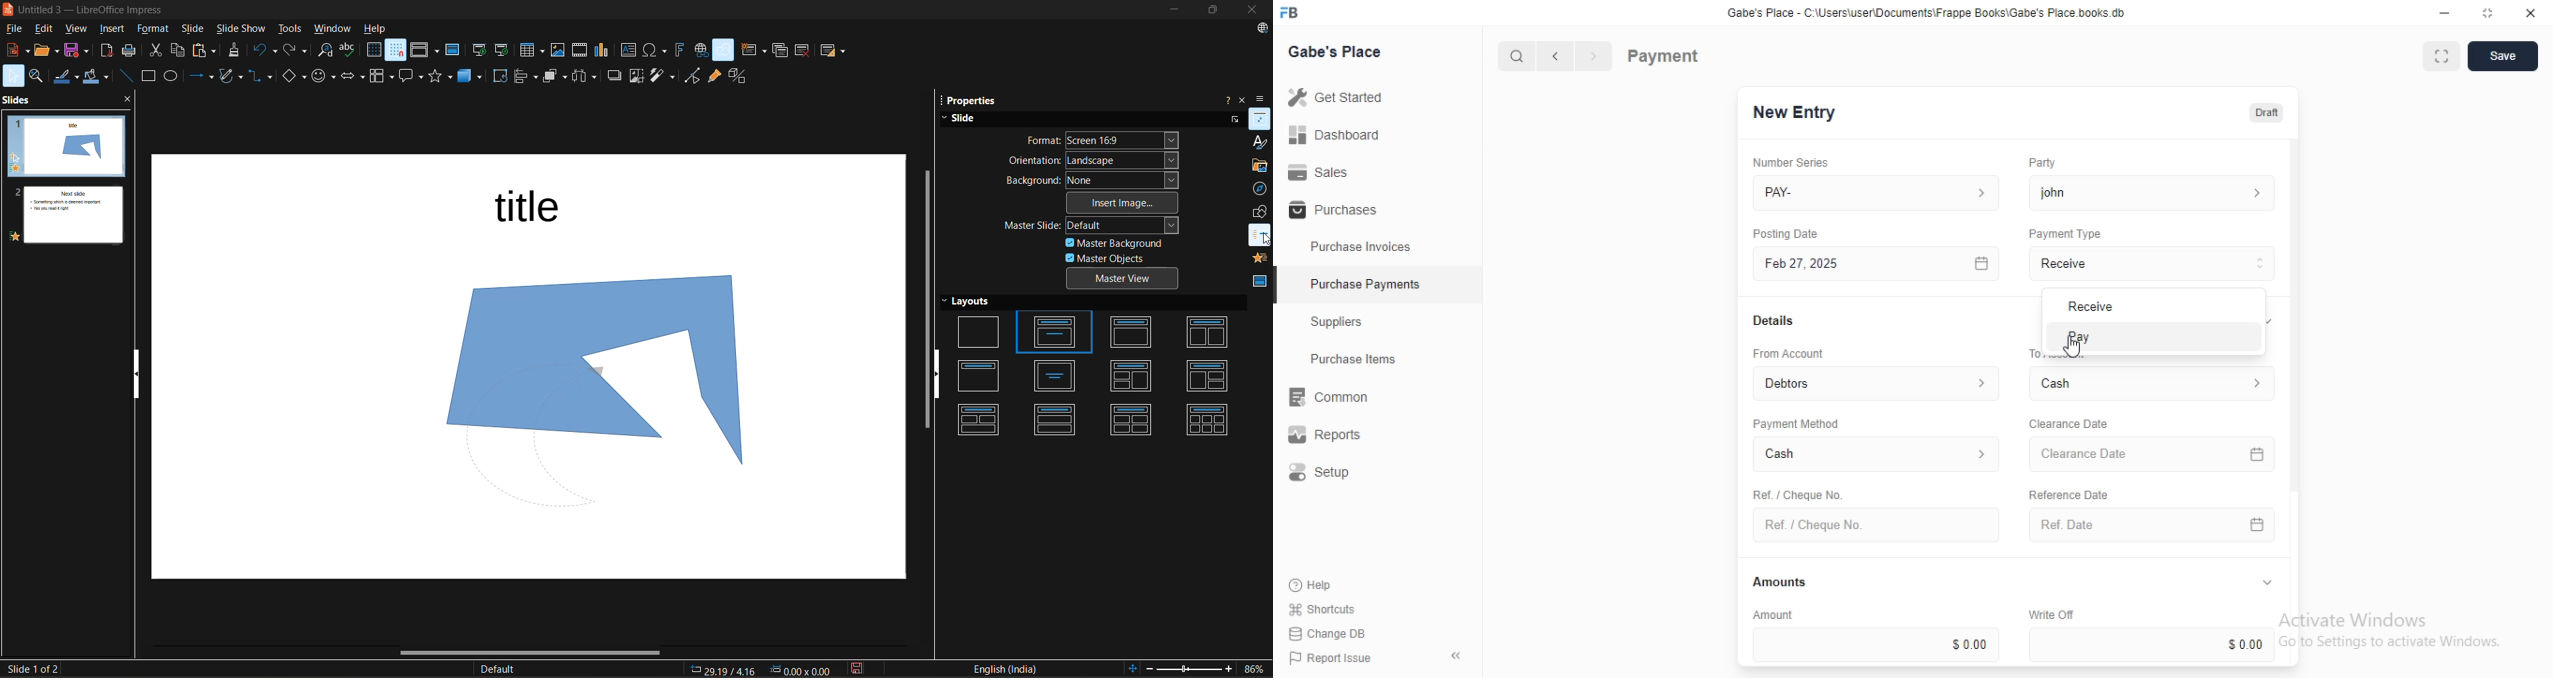 The height and width of the screenshot is (700, 2576). Describe the element at coordinates (2040, 163) in the screenshot. I see `Party` at that location.